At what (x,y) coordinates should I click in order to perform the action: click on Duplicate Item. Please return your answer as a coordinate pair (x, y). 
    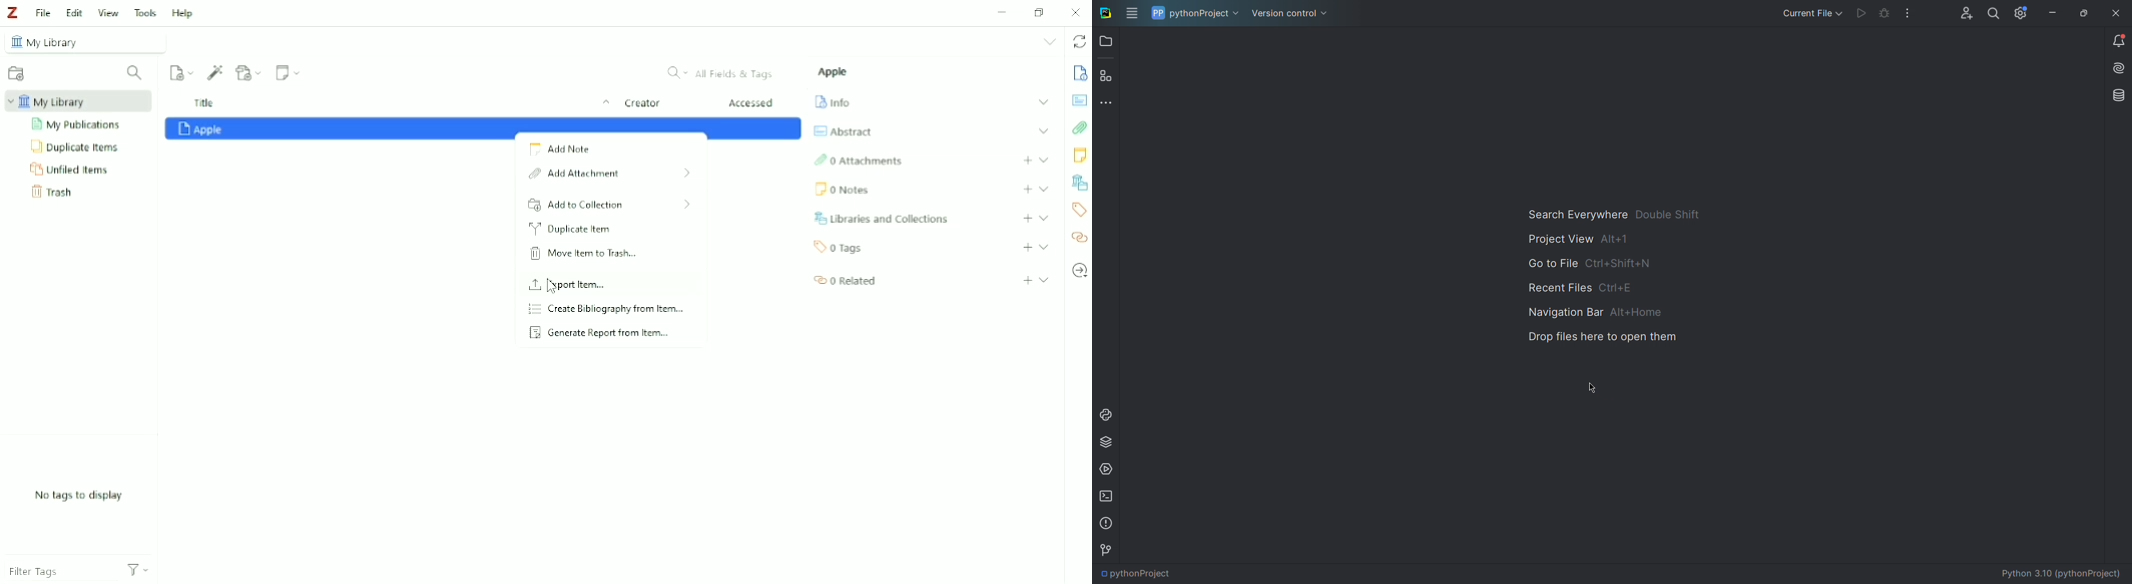
    Looking at the image, I should click on (570, 230).